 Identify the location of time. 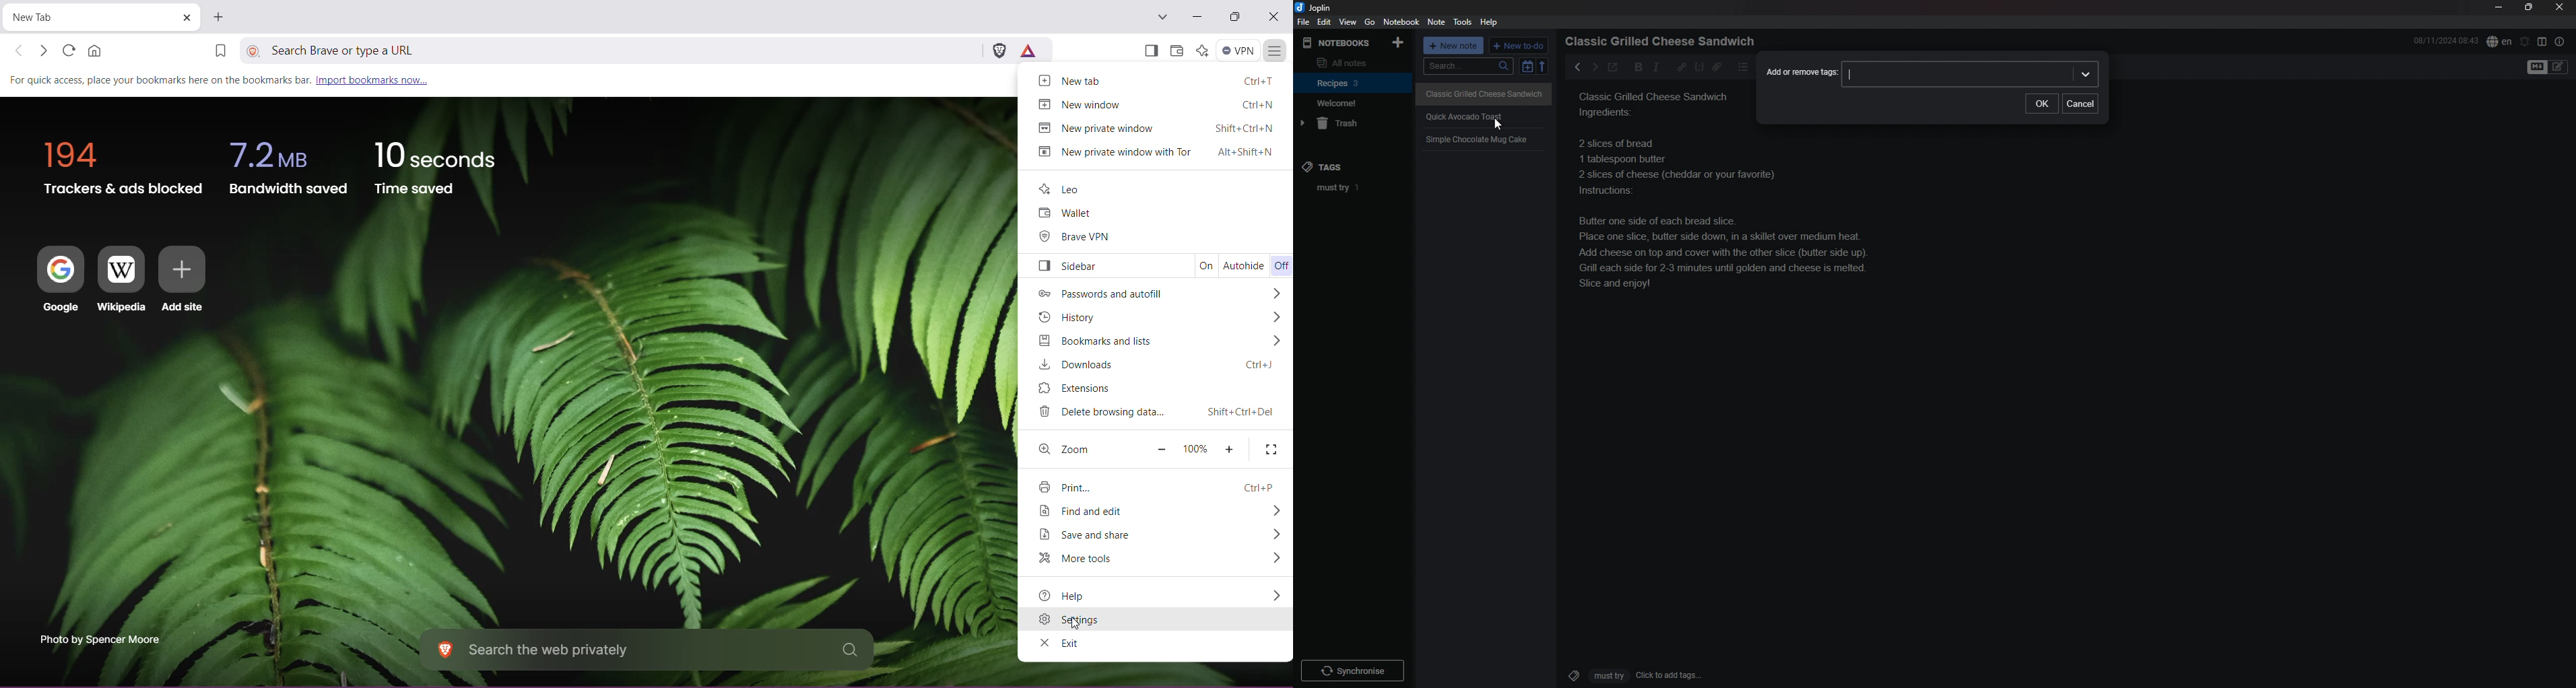
(2446, 40).